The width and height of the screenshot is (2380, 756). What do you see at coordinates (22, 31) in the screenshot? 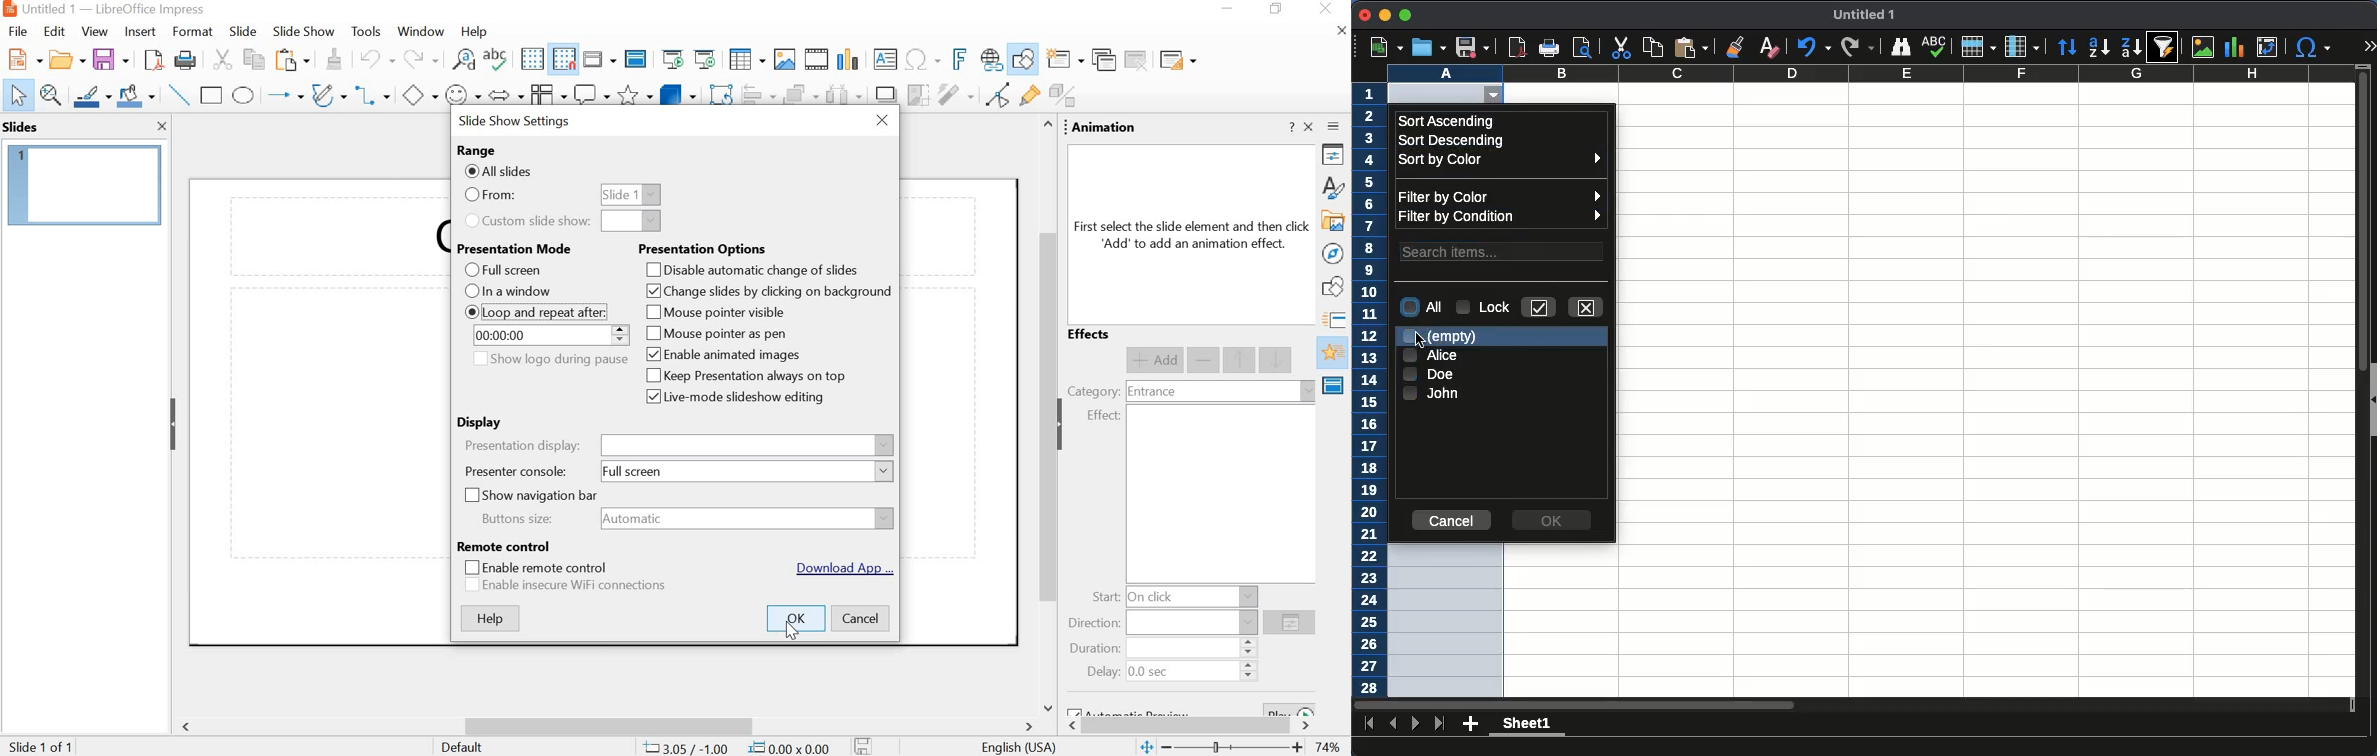
I see `file menu` at bounding box center [22, 31].